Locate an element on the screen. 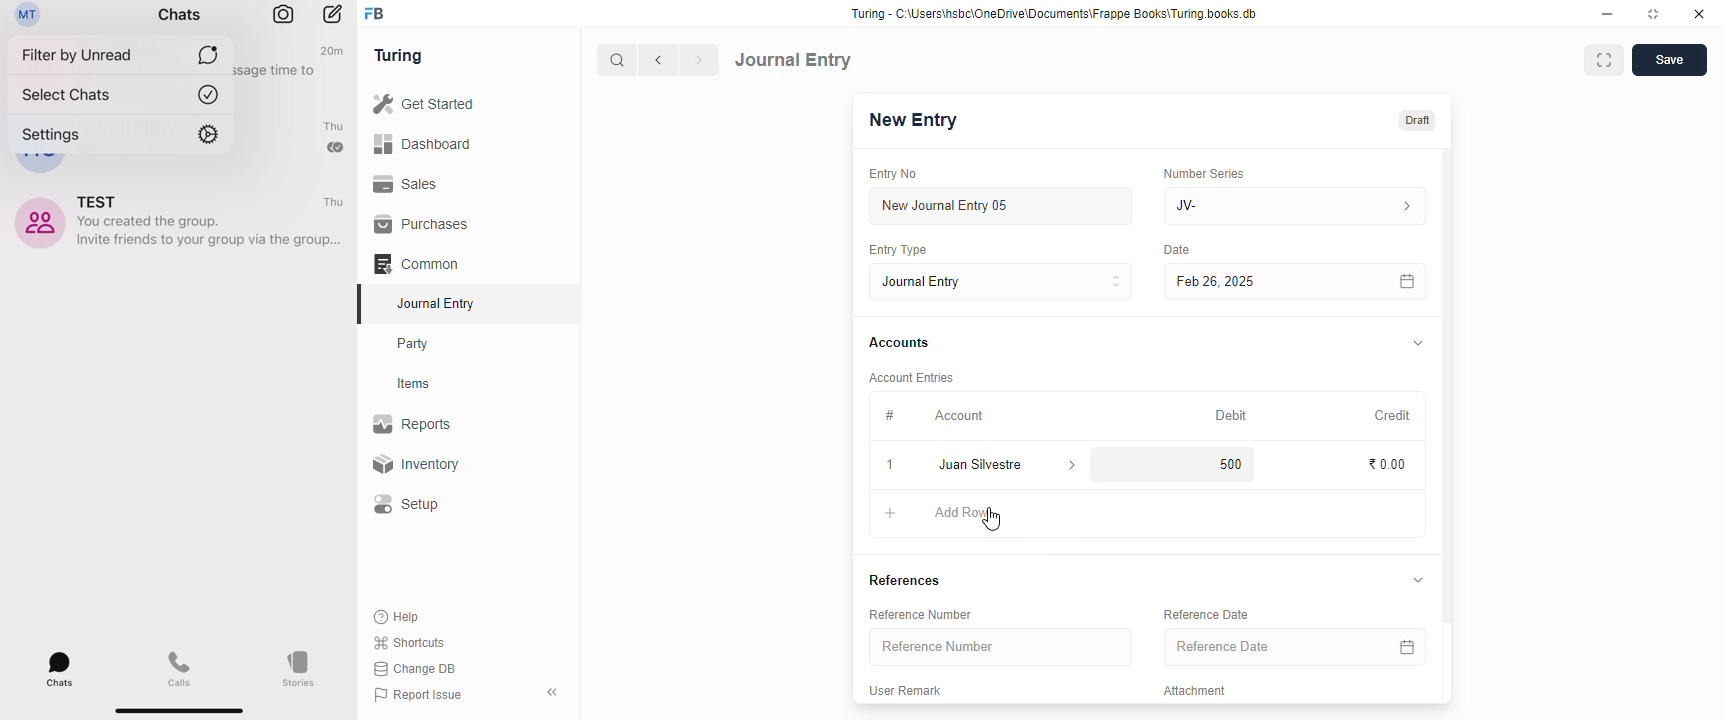  journal entry is located at coordinates (435, 303).